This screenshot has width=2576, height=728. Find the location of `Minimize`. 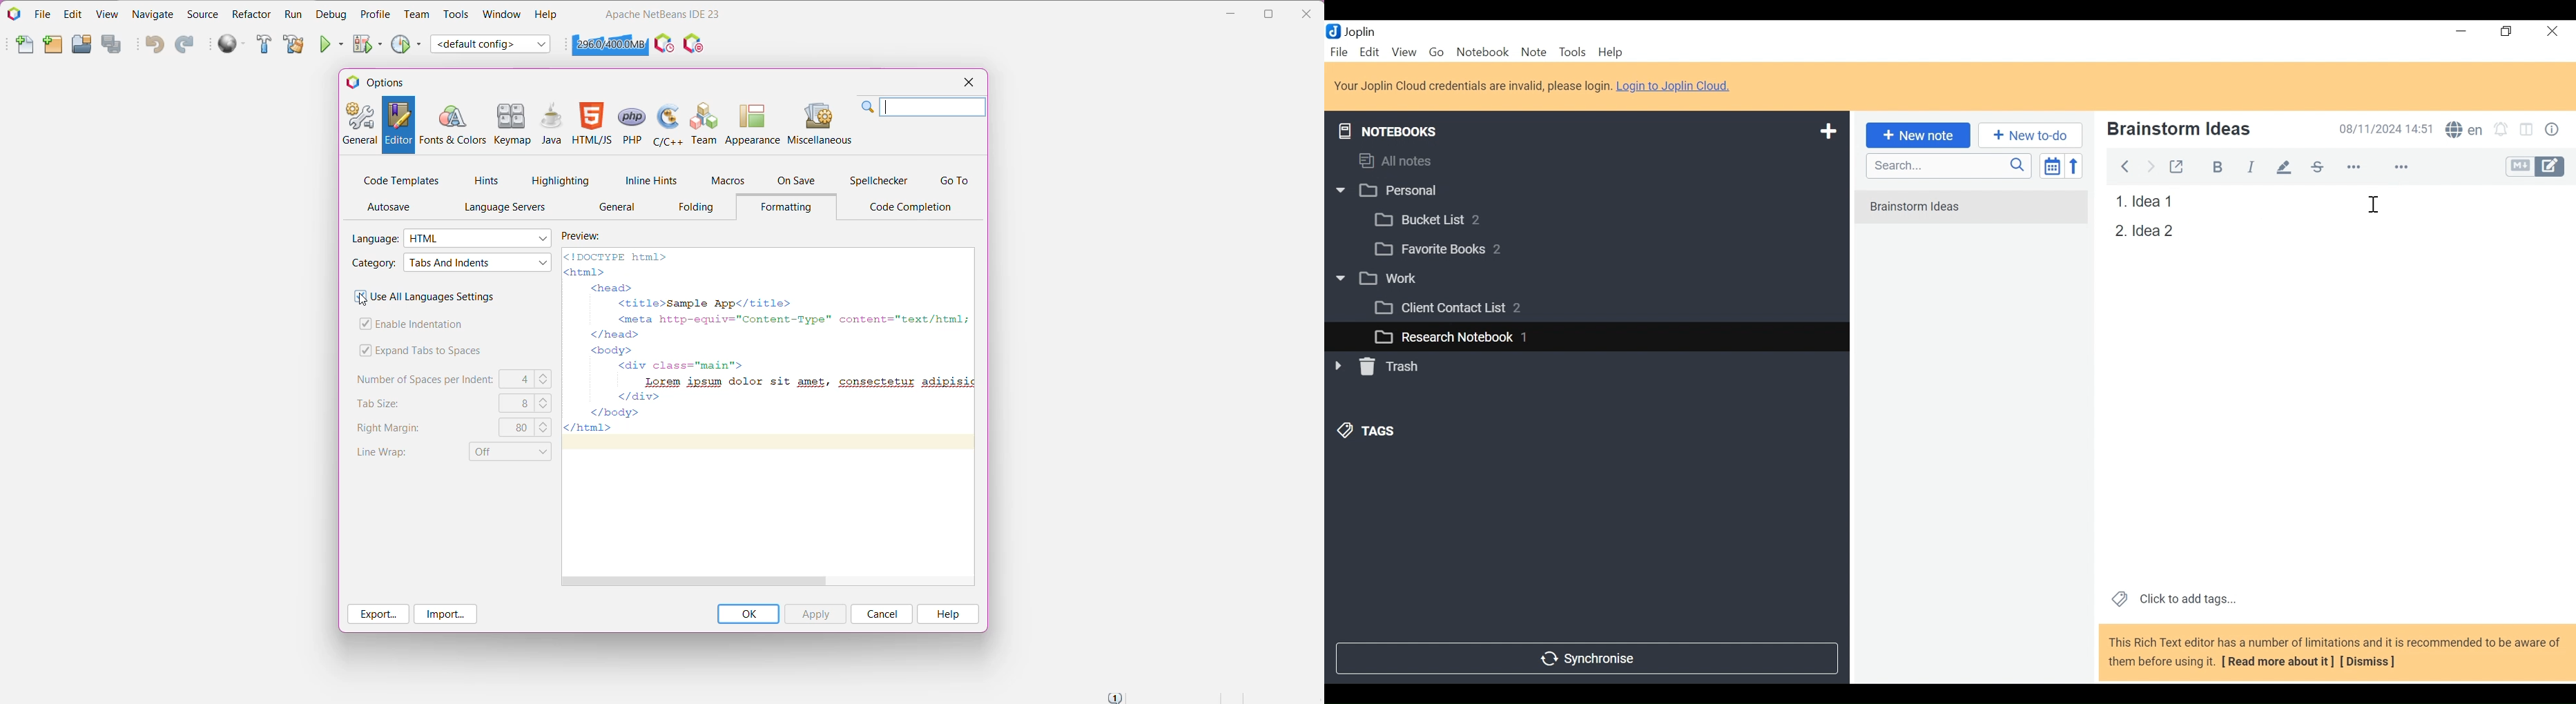

Minimize is located at coordinates (2460, 31).